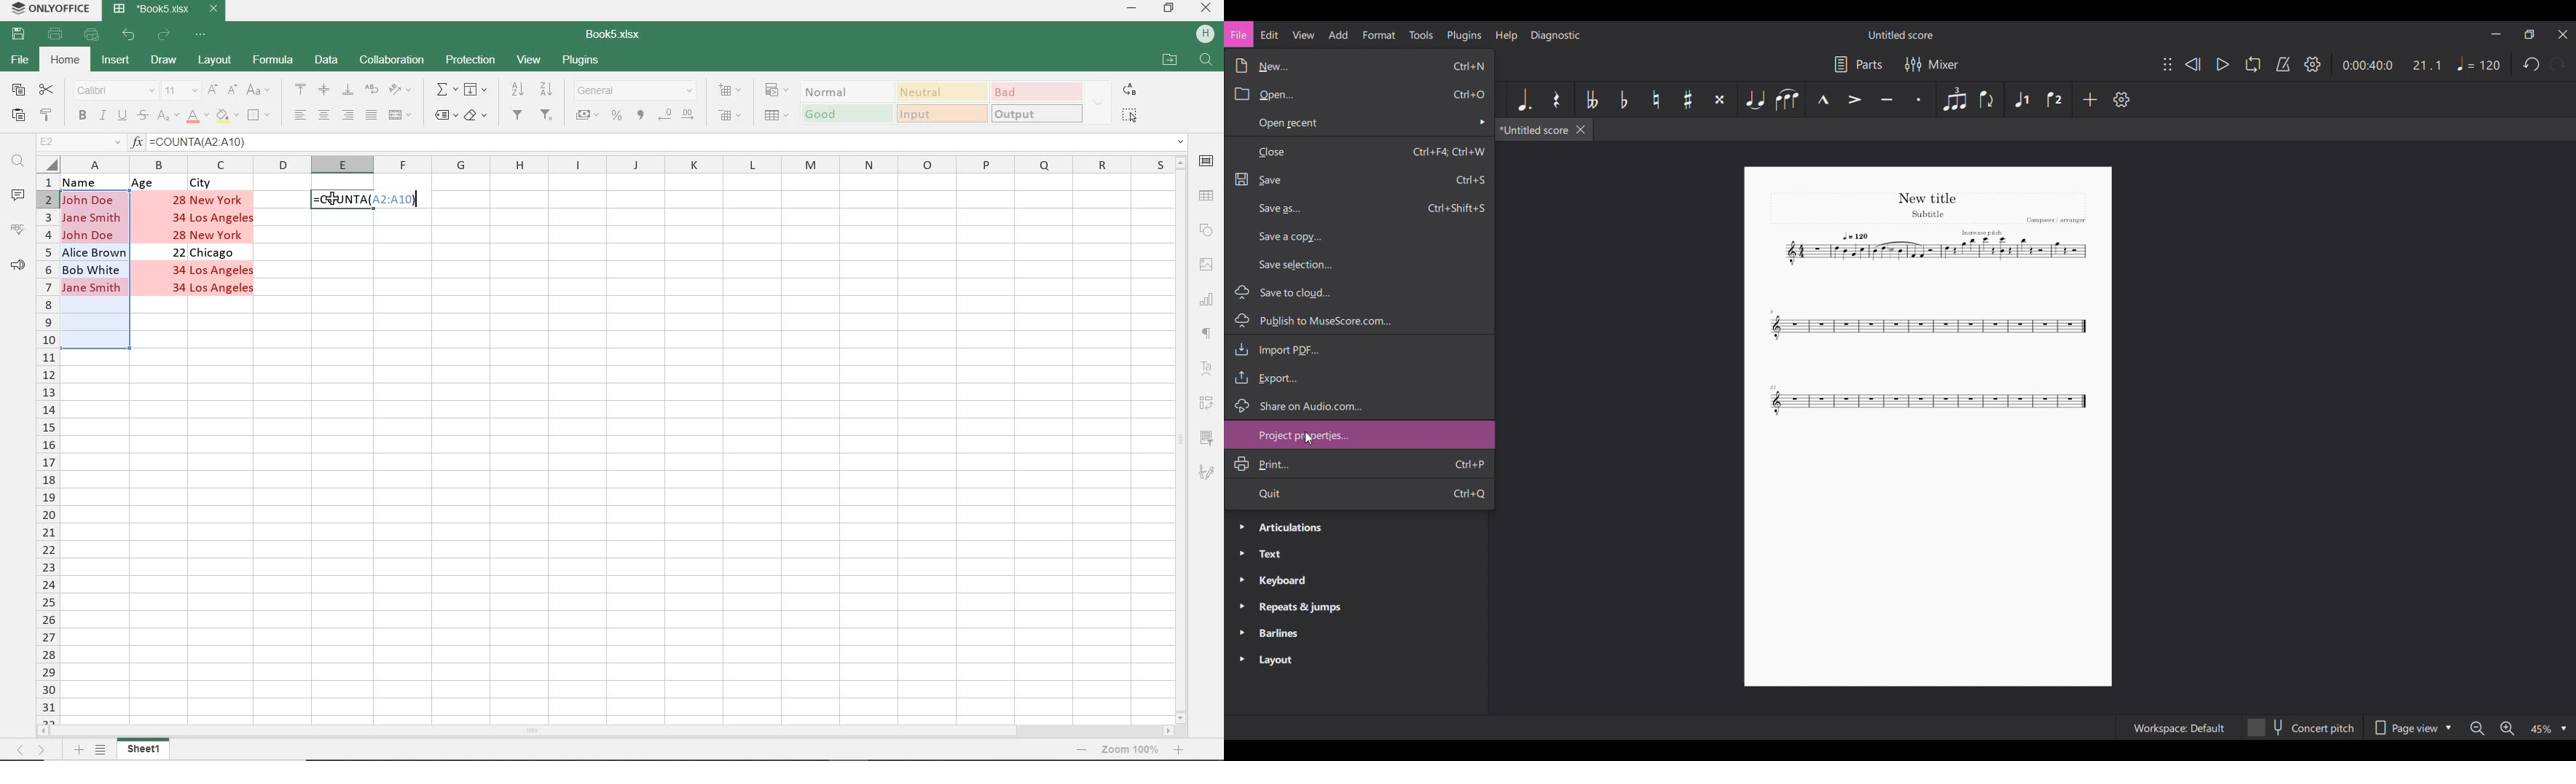 The height and width of the screenshot is (784, 2576). I want to click on FILTER, so click(518, 116).